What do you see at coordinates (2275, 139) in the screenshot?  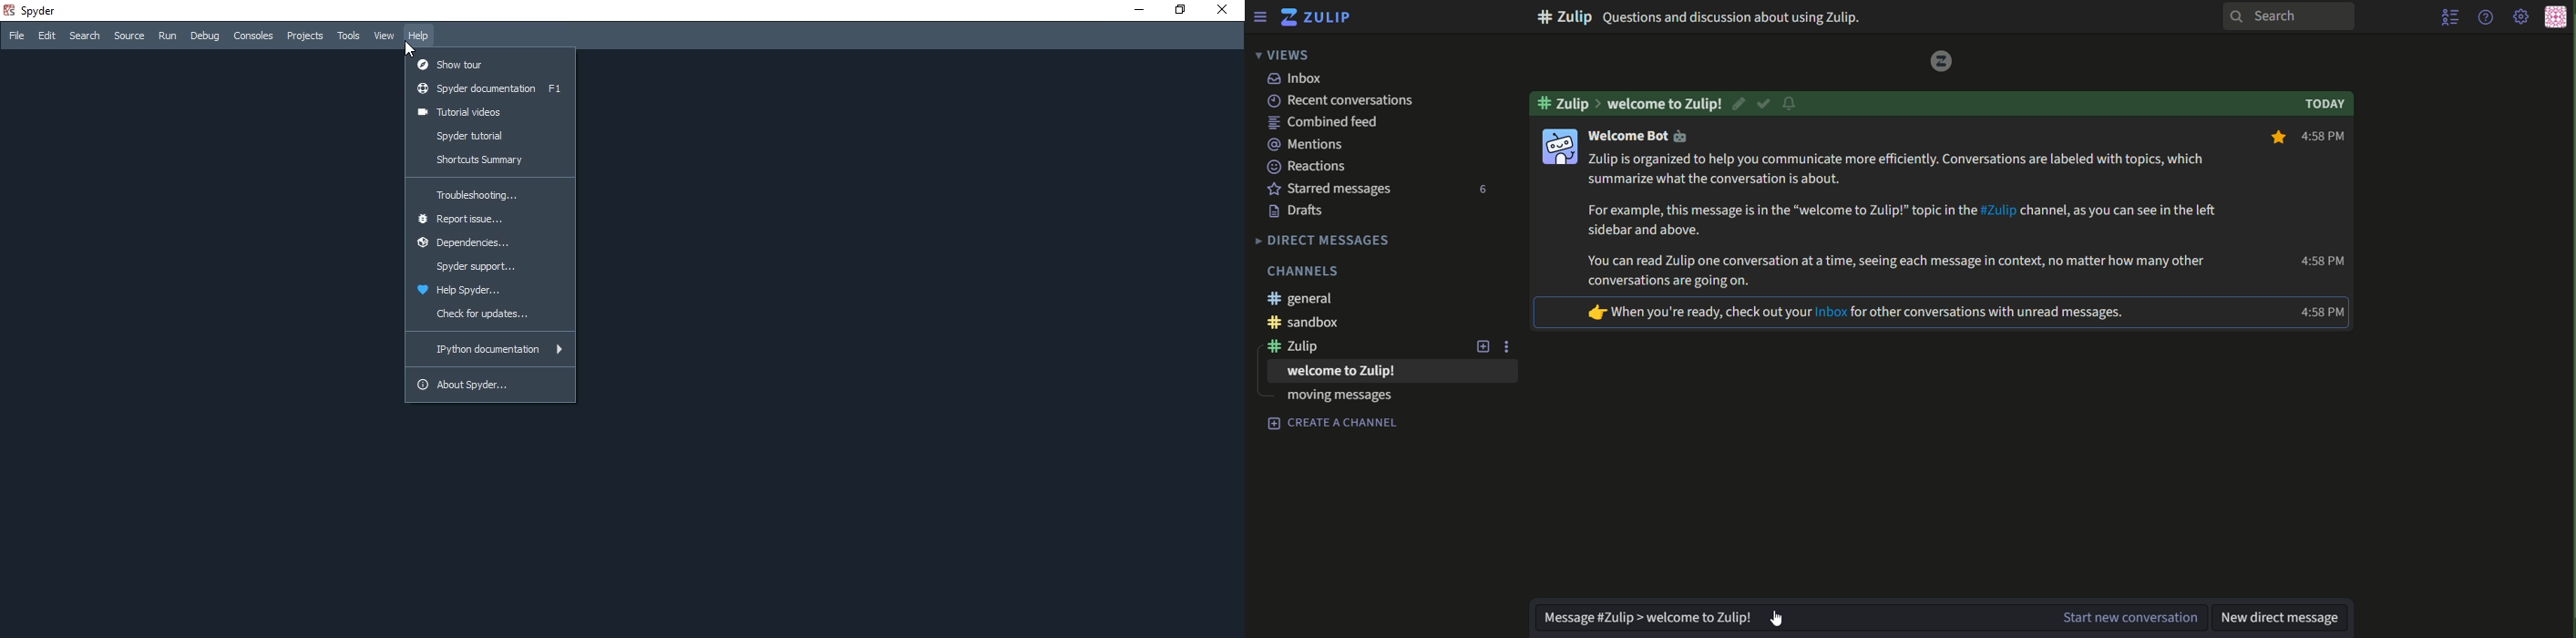 I see `bookmark` at bounding box center [2275, 139].